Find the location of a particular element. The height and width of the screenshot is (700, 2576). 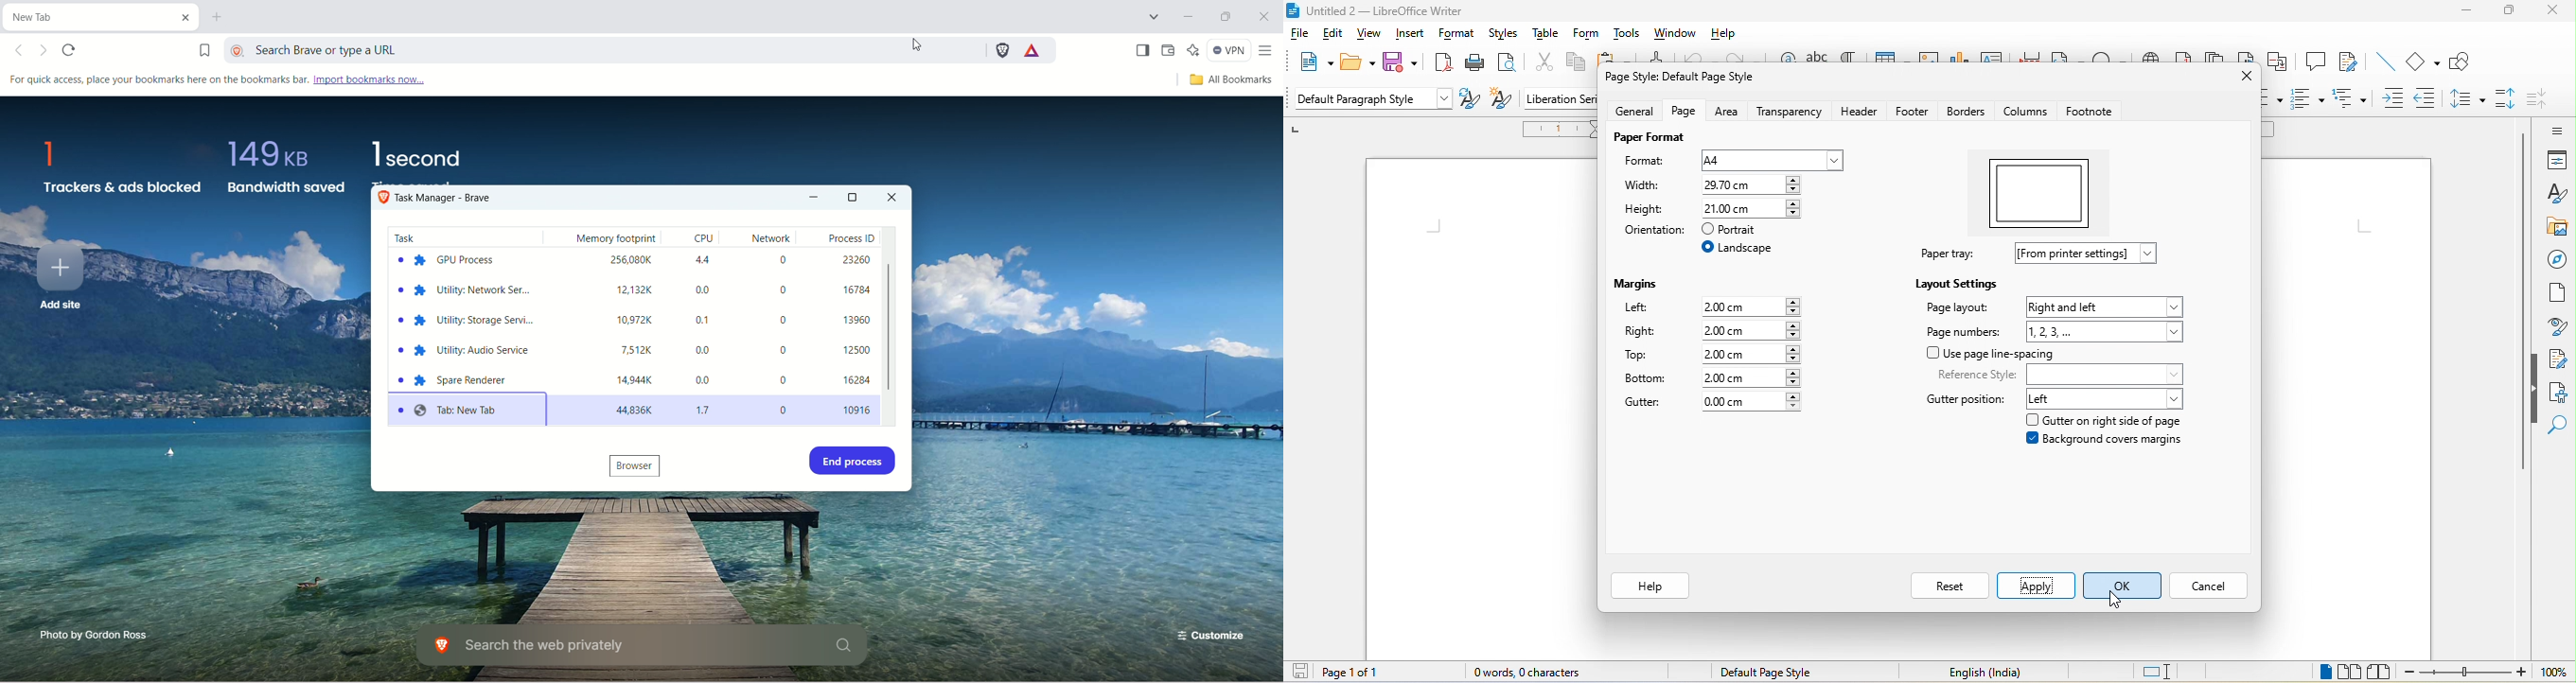

page 1 of 1 is located at coordinates (1334, 672).